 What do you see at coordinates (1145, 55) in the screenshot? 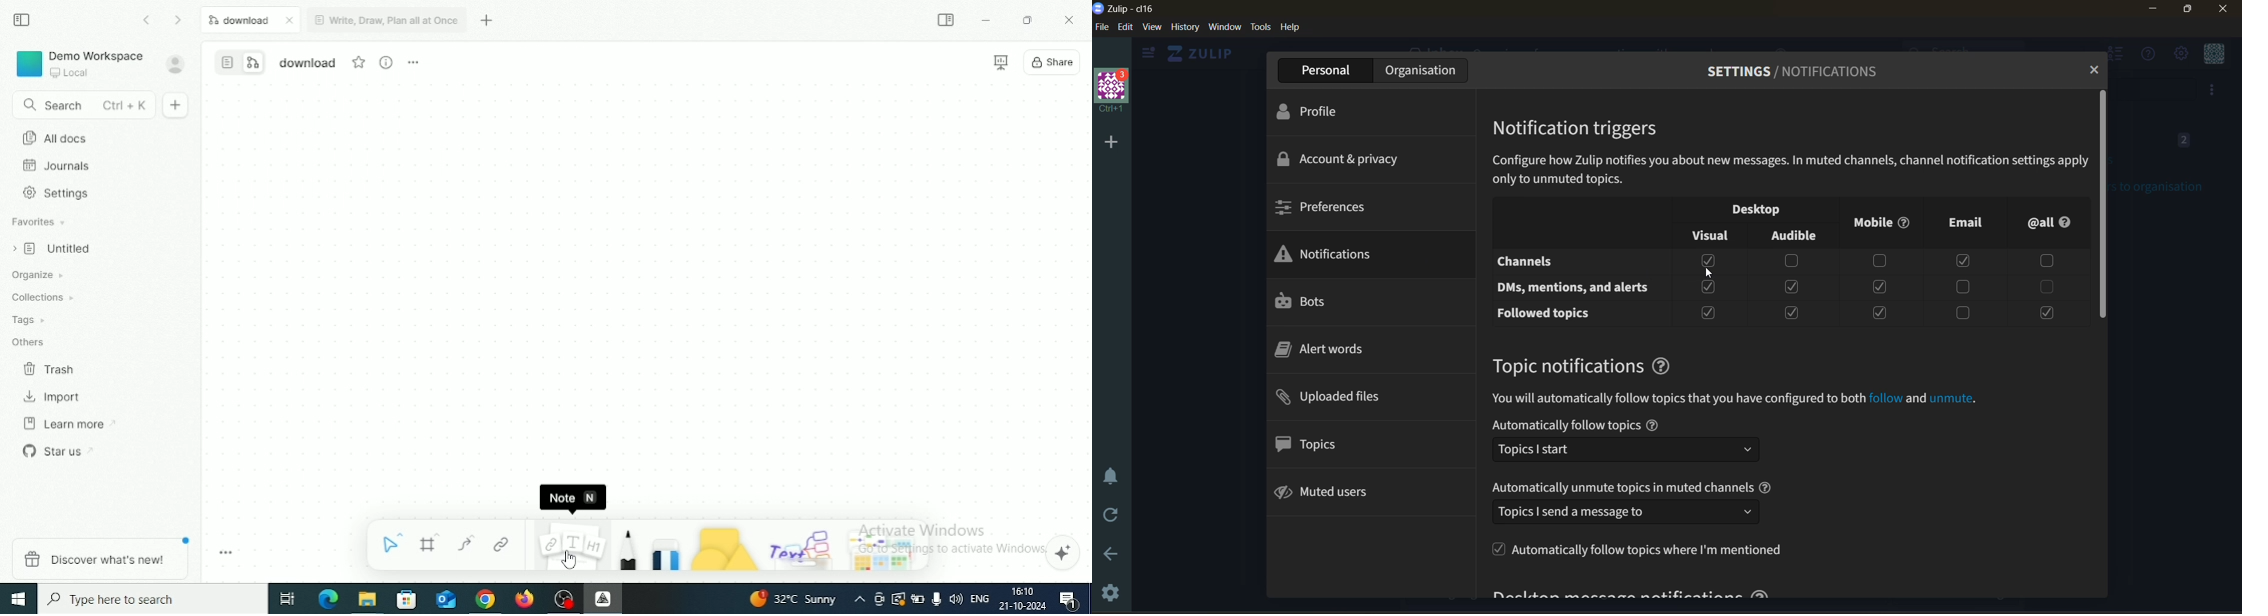
I see `hide sidebar` at bounding box center [1145, 55].